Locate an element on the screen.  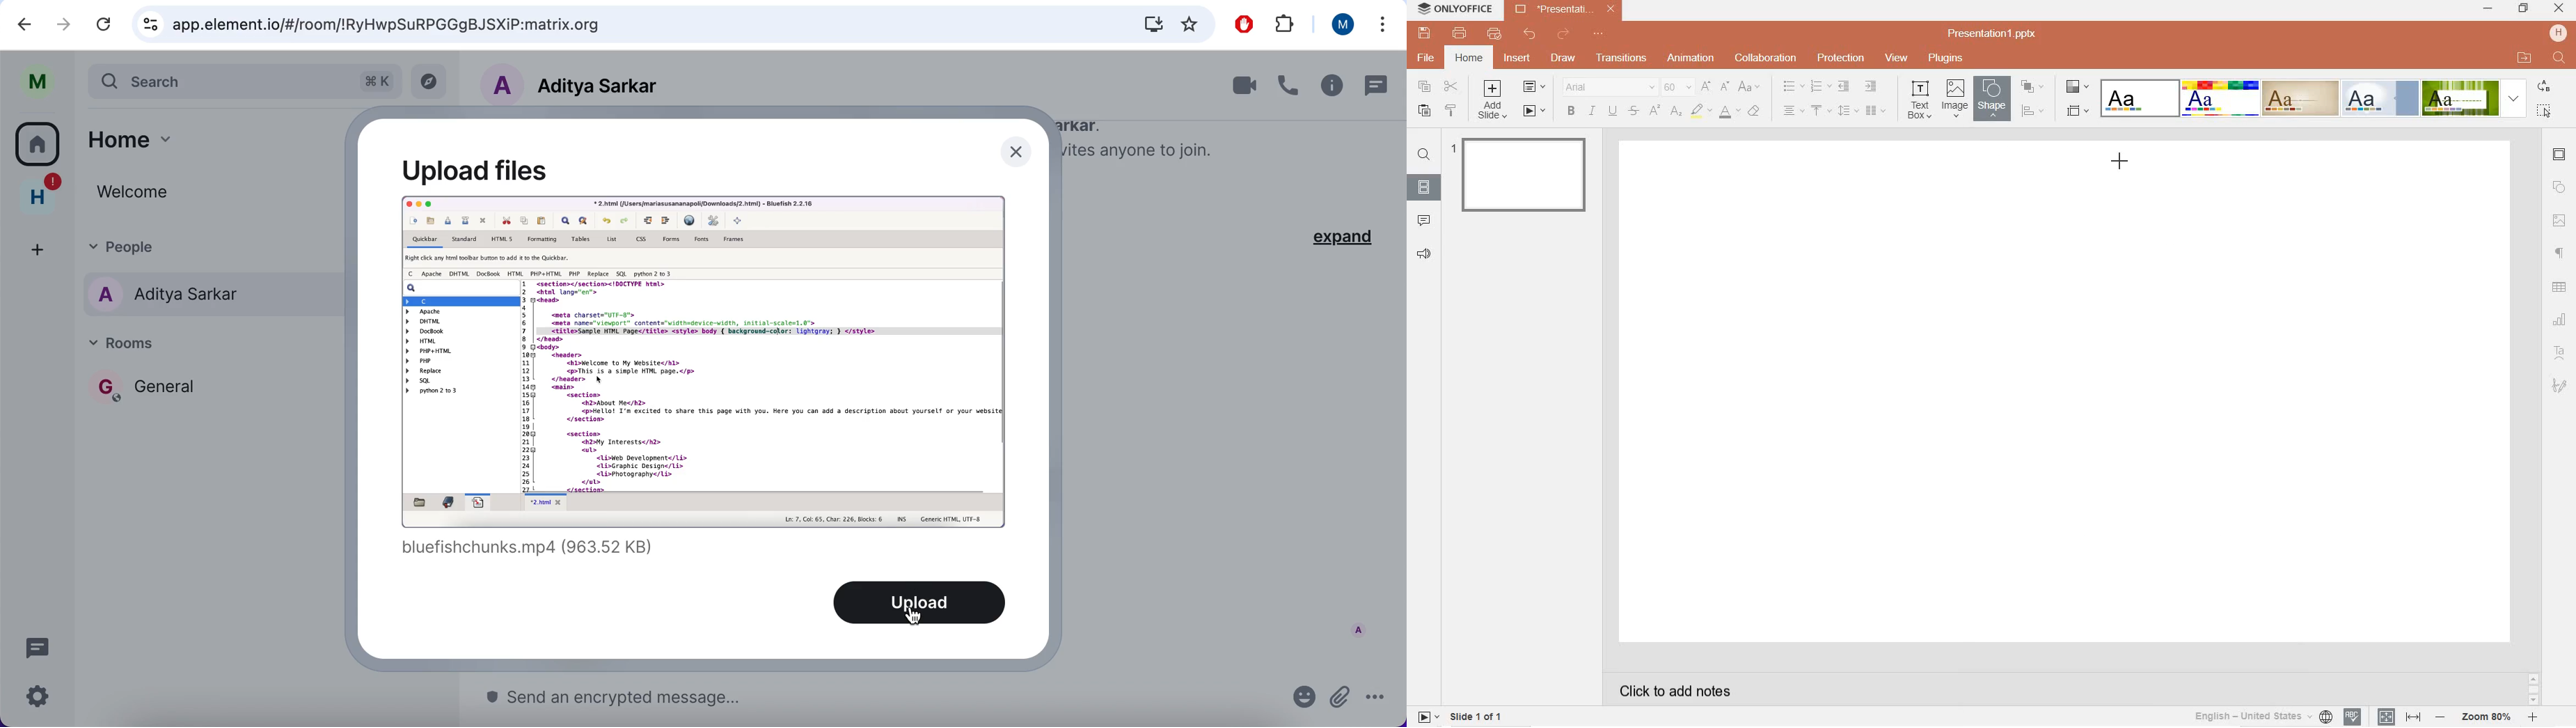
home is located at coordinates (214, 136).